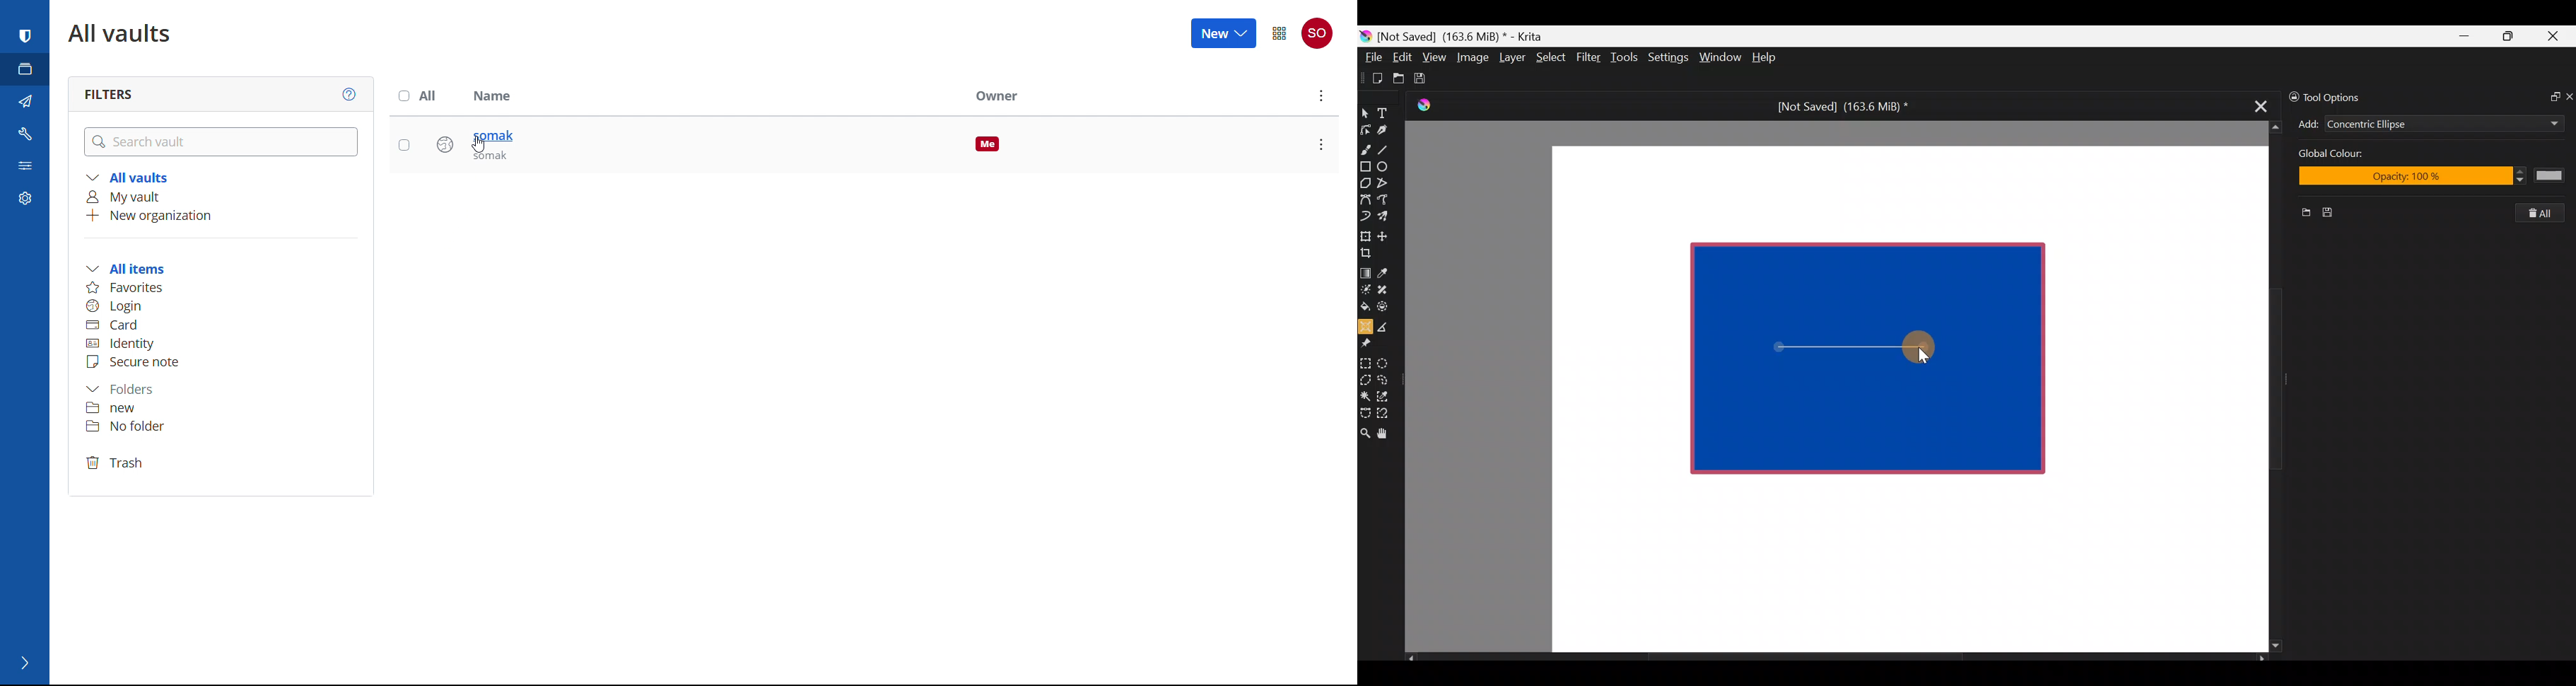 This screenshot has height=700, width=2576. Describe the element at coordinates (1386, 414) in the screenshot. I see `Magnetic curve selection tool` at that location.